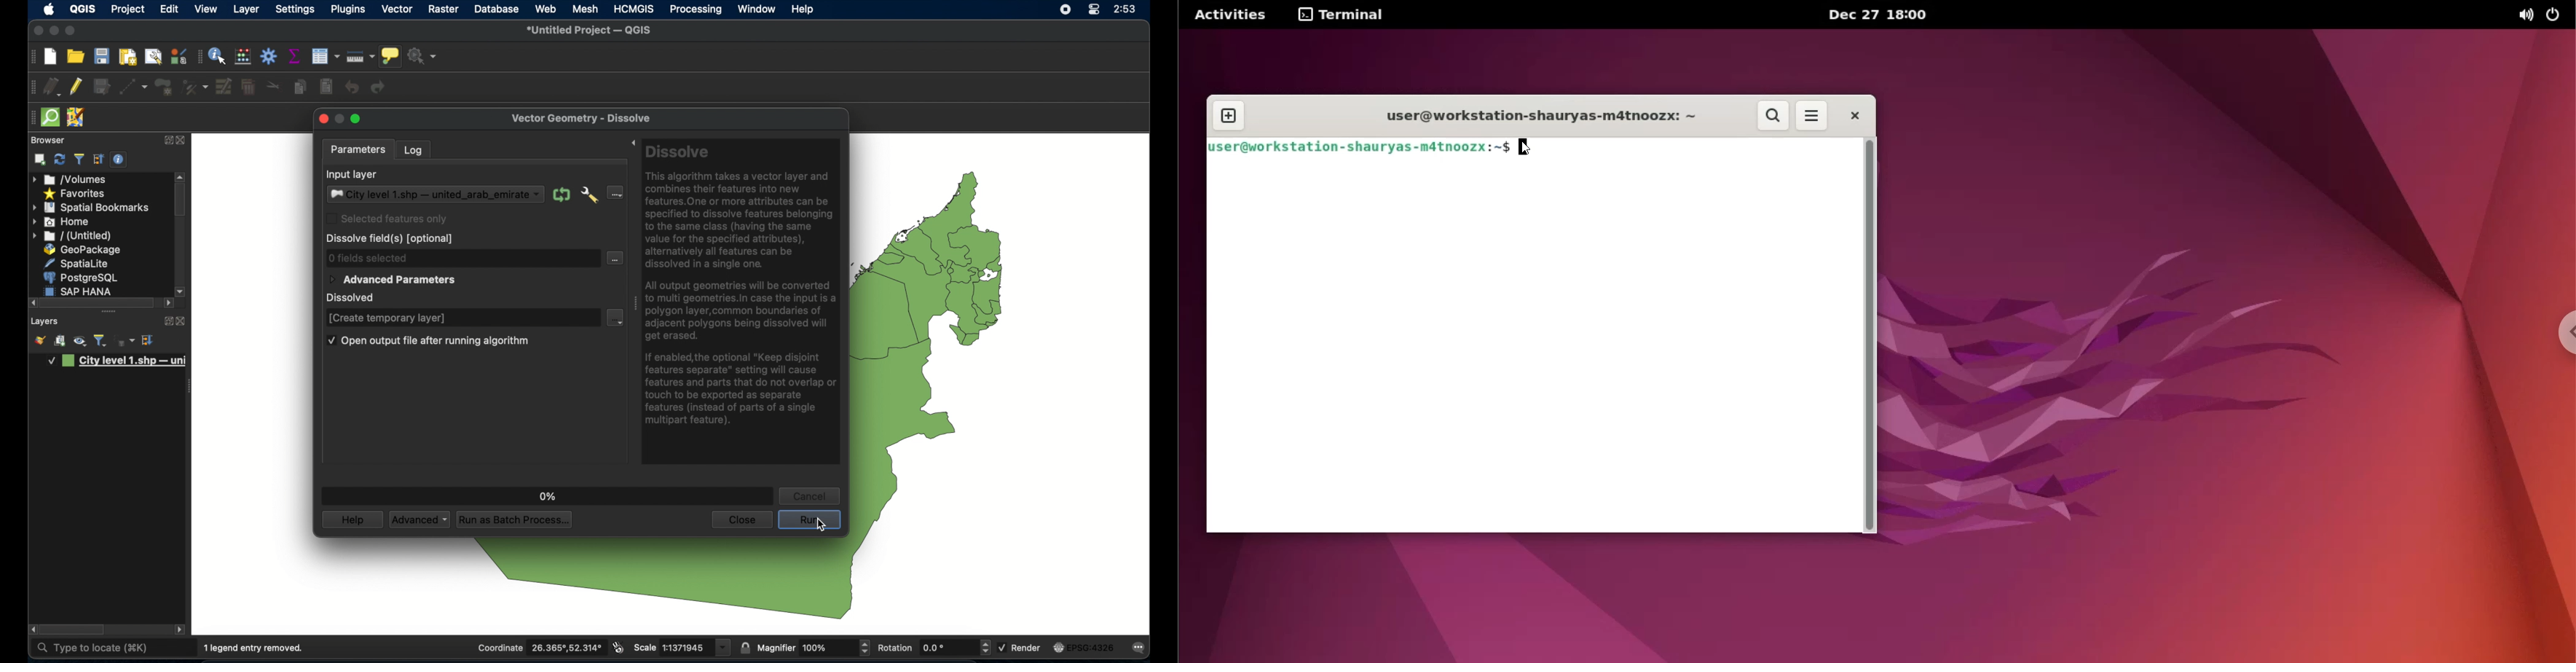  What do you see at coordinates (60, 341) in the screenshot?
I see `add group` at bounding box center [60, 341].